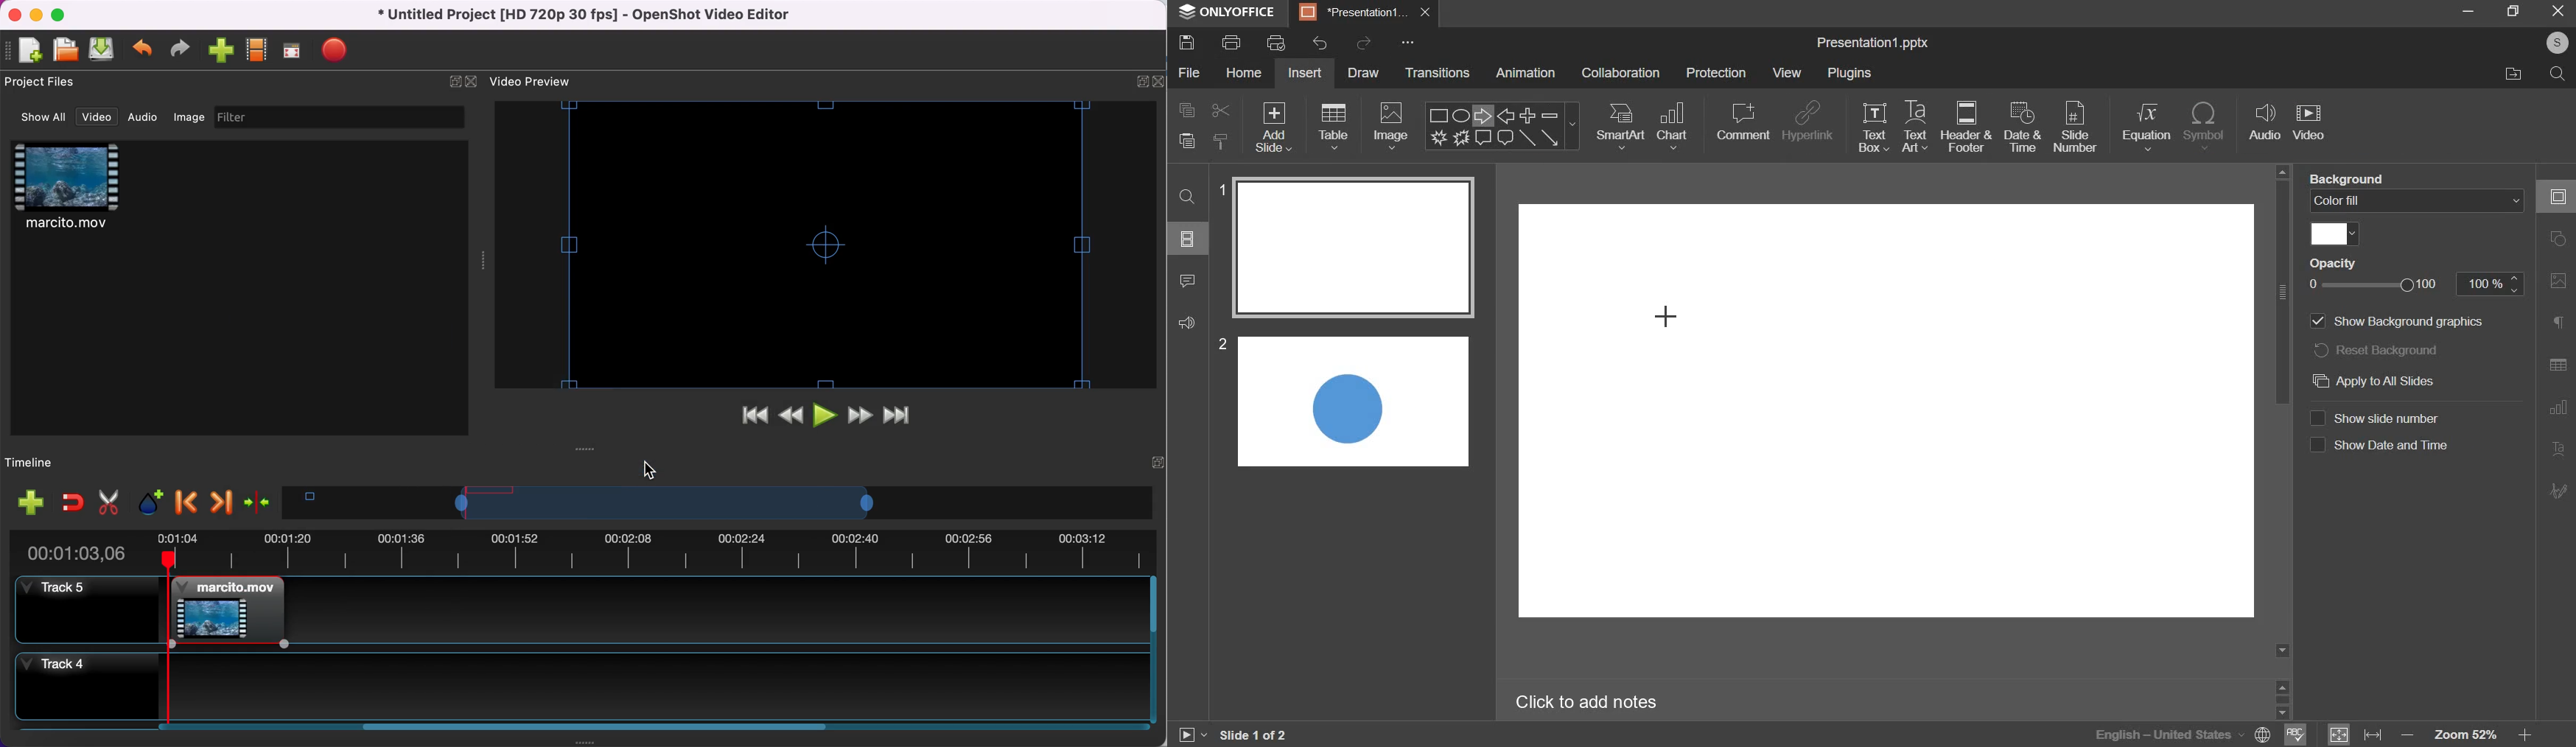 Image resolution: width=2576 pixels, height=756 pixels. I want to click on  scroll up , so click(2283, 686).